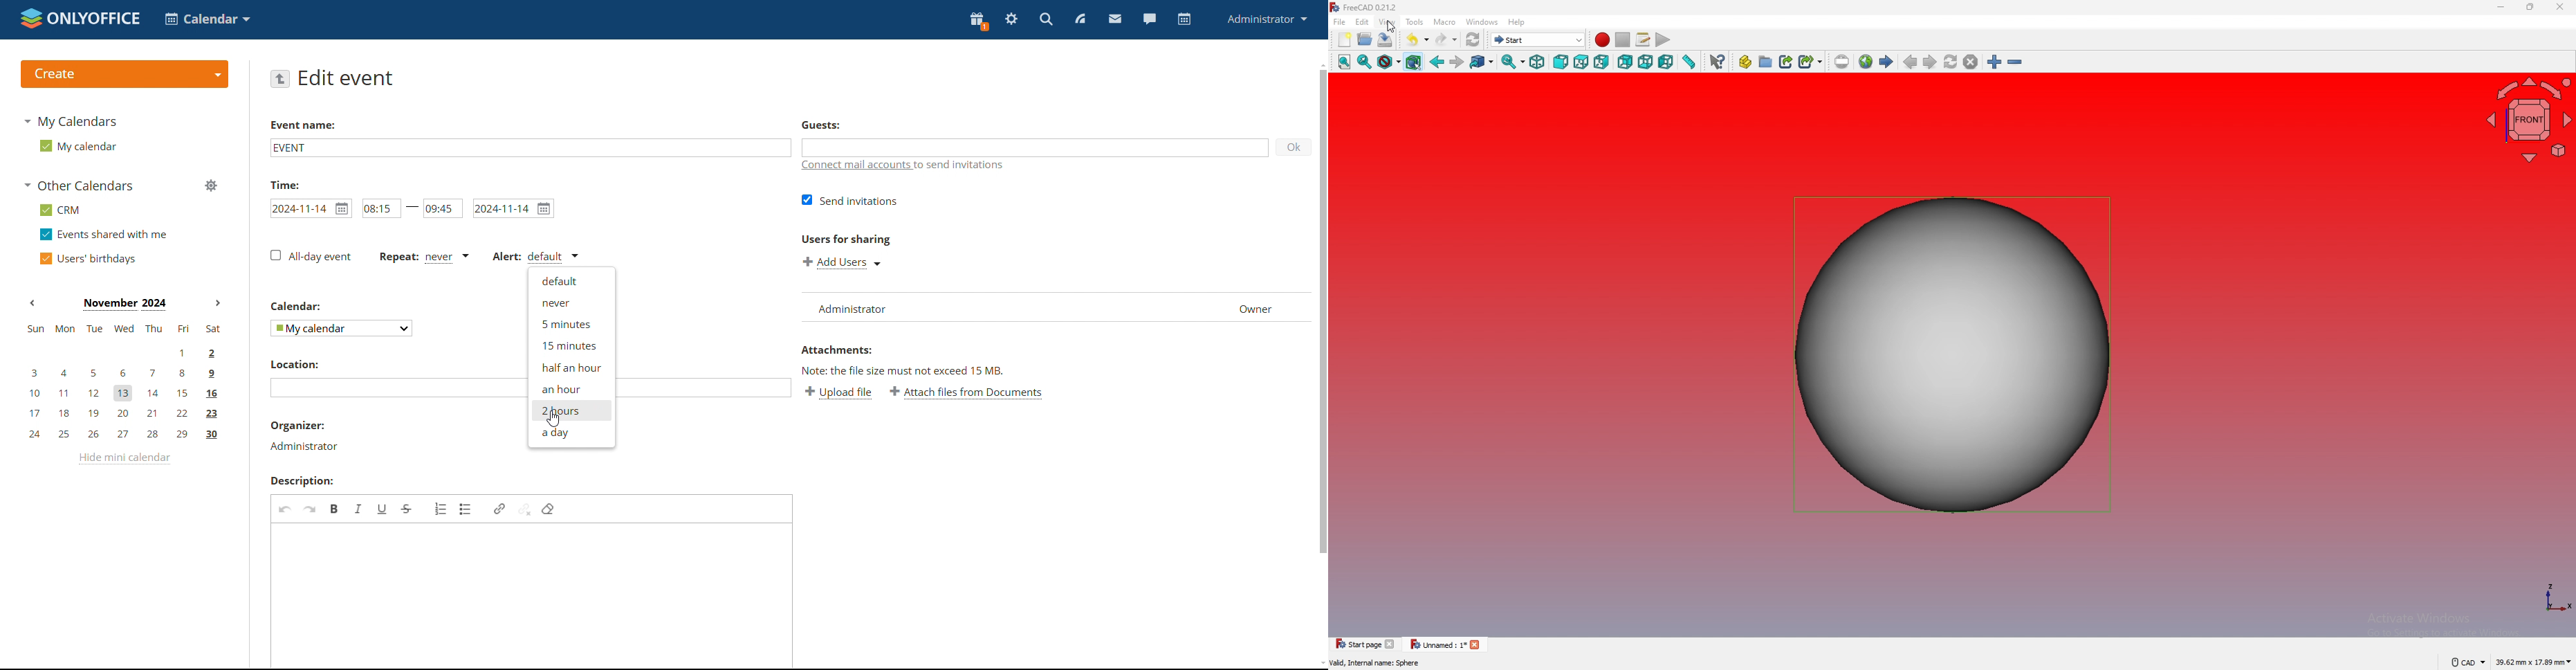 The height and width of the screenshot is (672, 2576). I want to click on dimensions, so click(2534, 663).